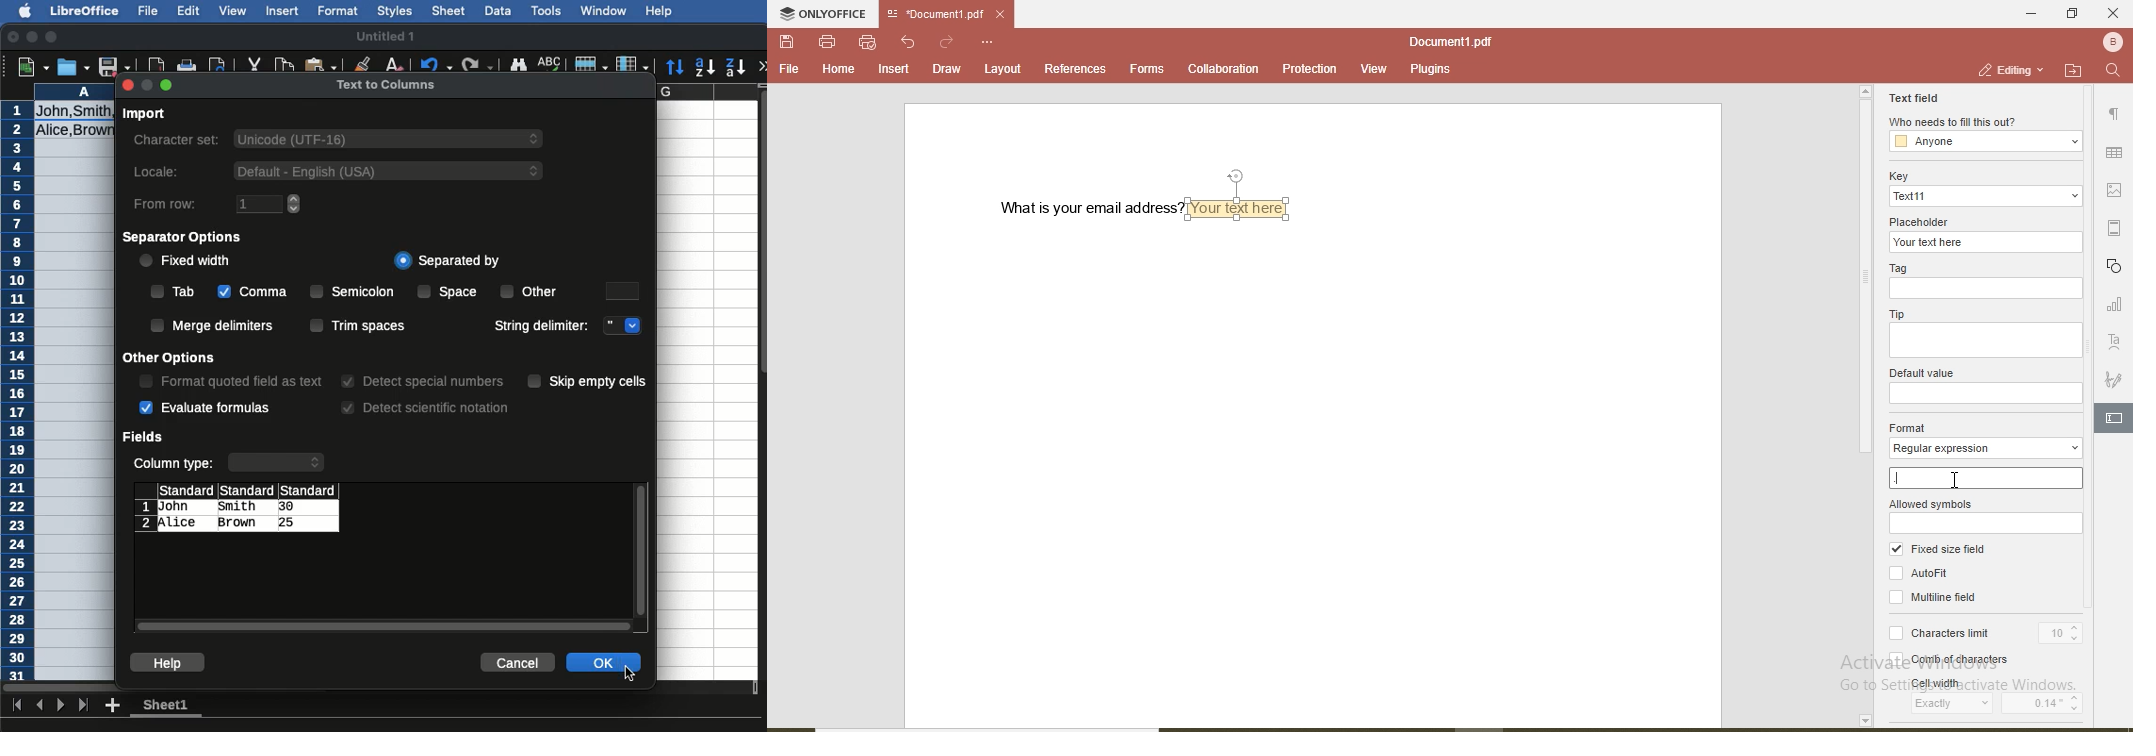 The height and width of the screenshot is (756, 2156). I want to click on 10, so click(2061, 630).